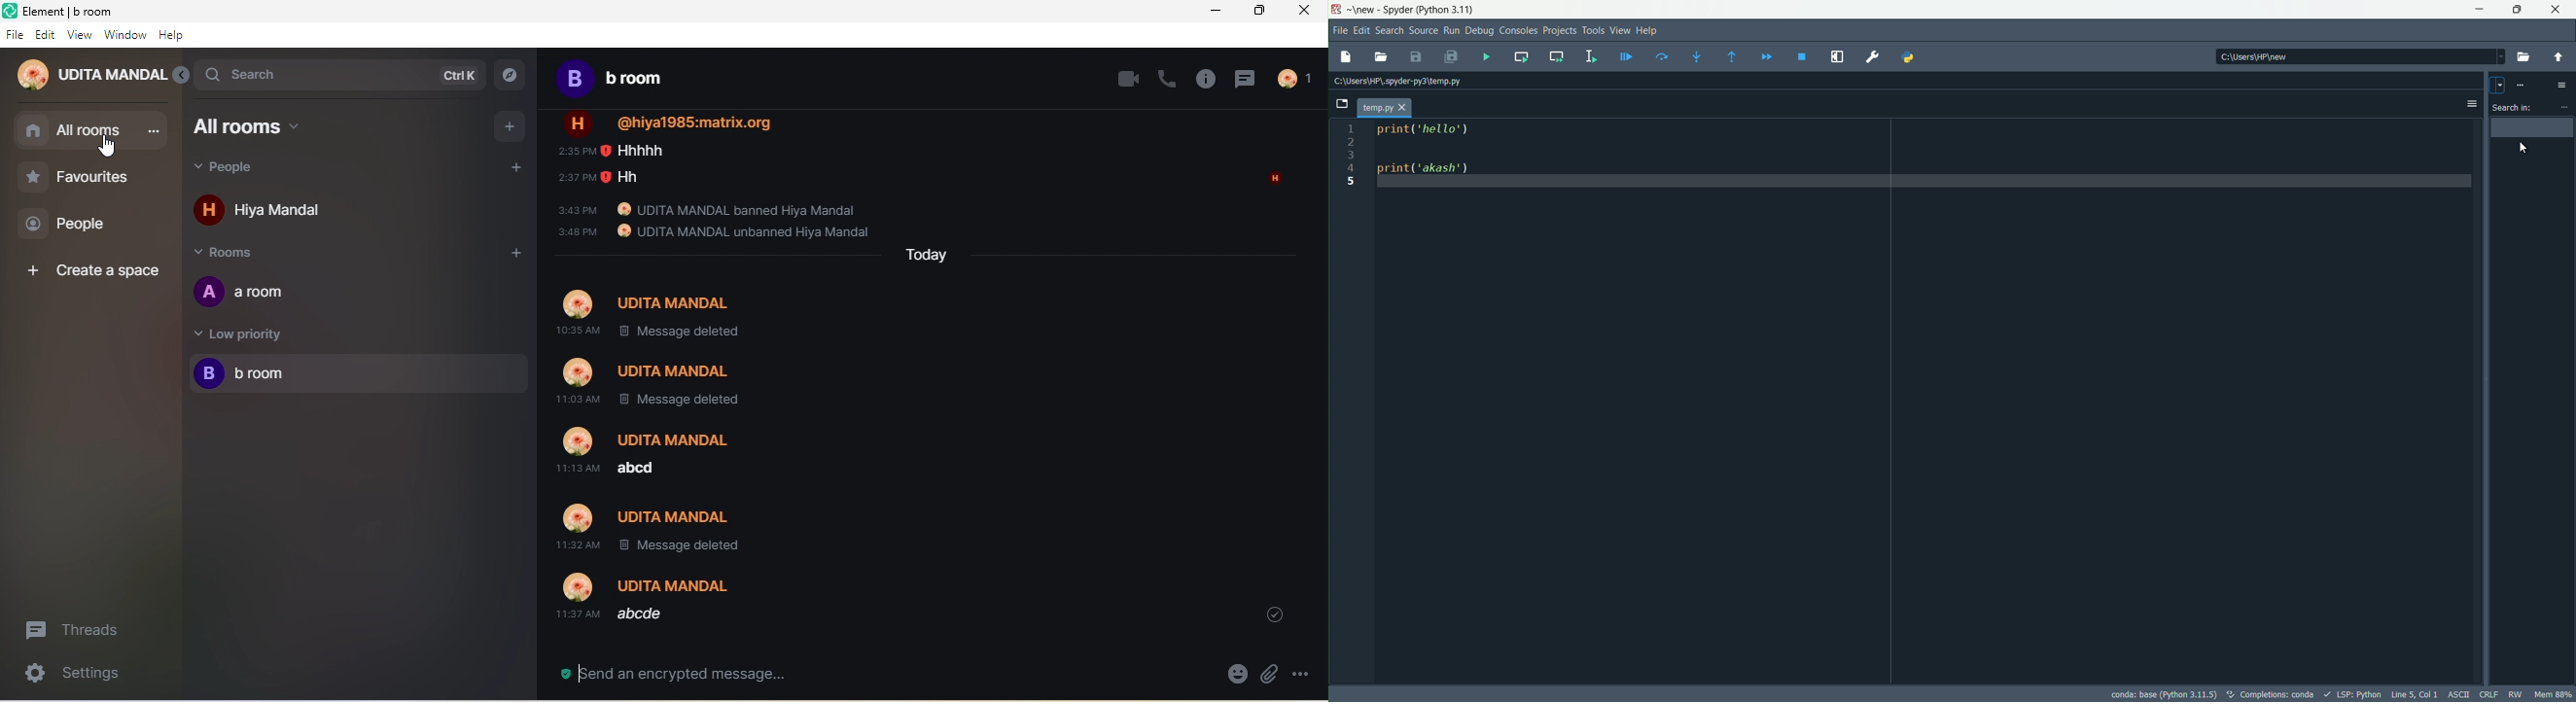 This screenshot has height=728, width=2576. I want to click on close, so click(1307, 14).